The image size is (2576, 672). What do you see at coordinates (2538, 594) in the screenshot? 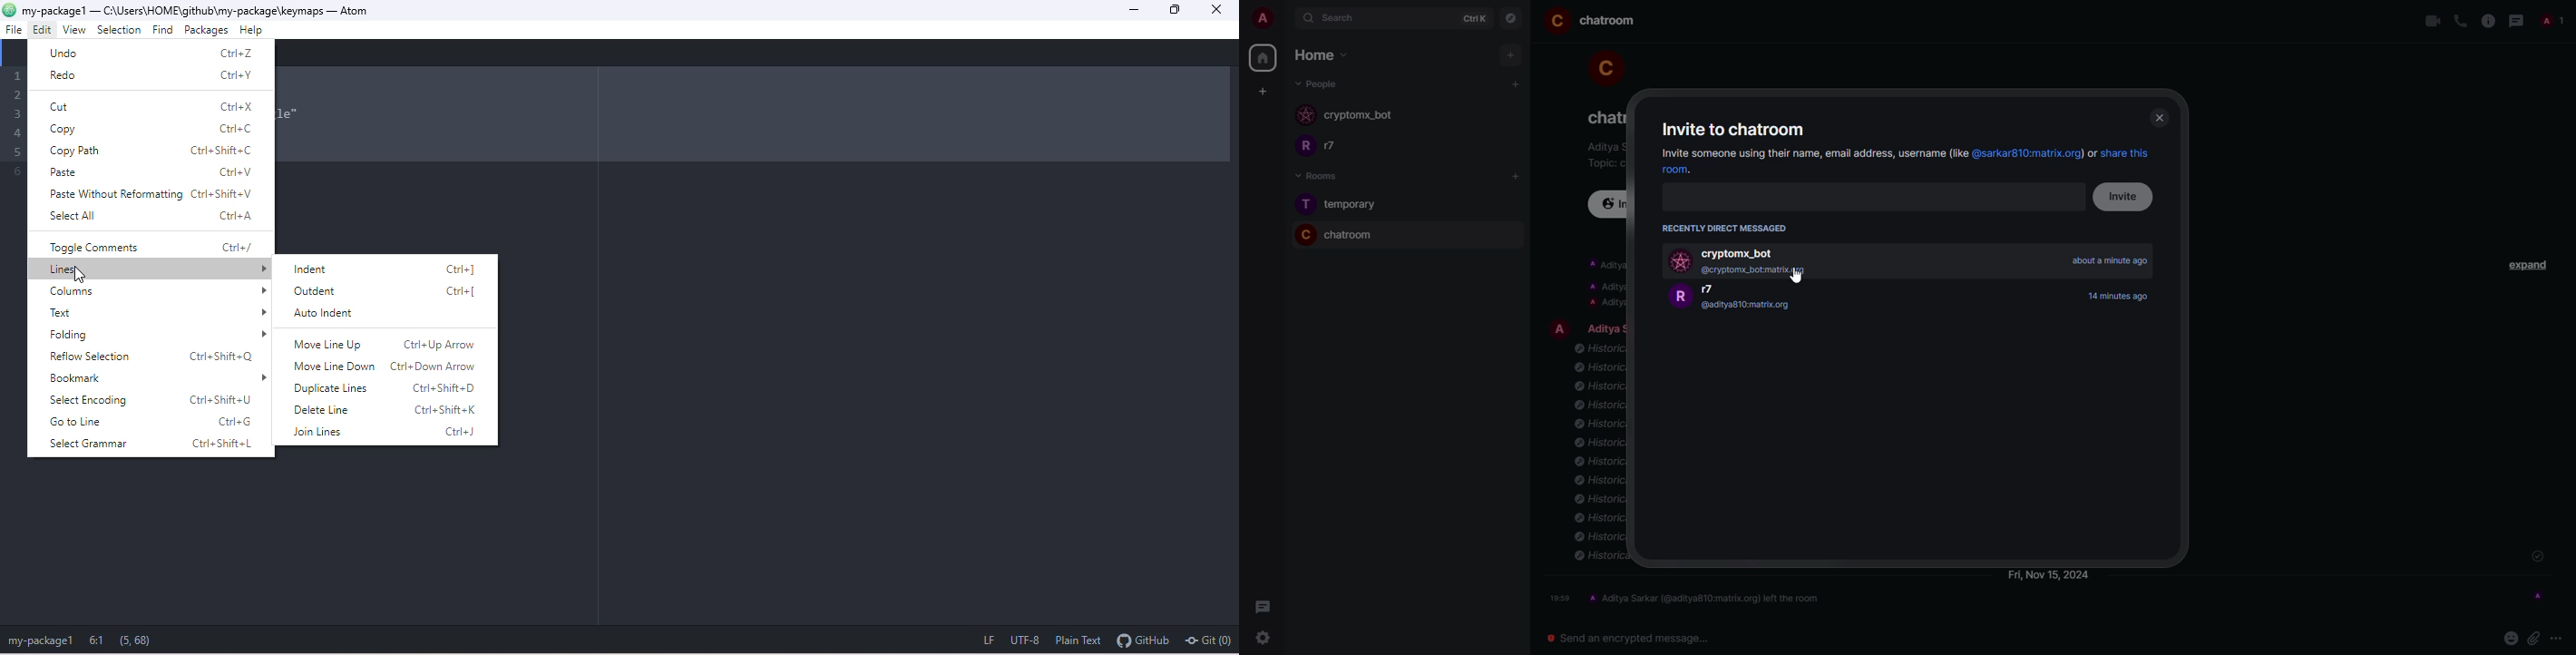
I see `seen` at bounding box center [2538, 594].